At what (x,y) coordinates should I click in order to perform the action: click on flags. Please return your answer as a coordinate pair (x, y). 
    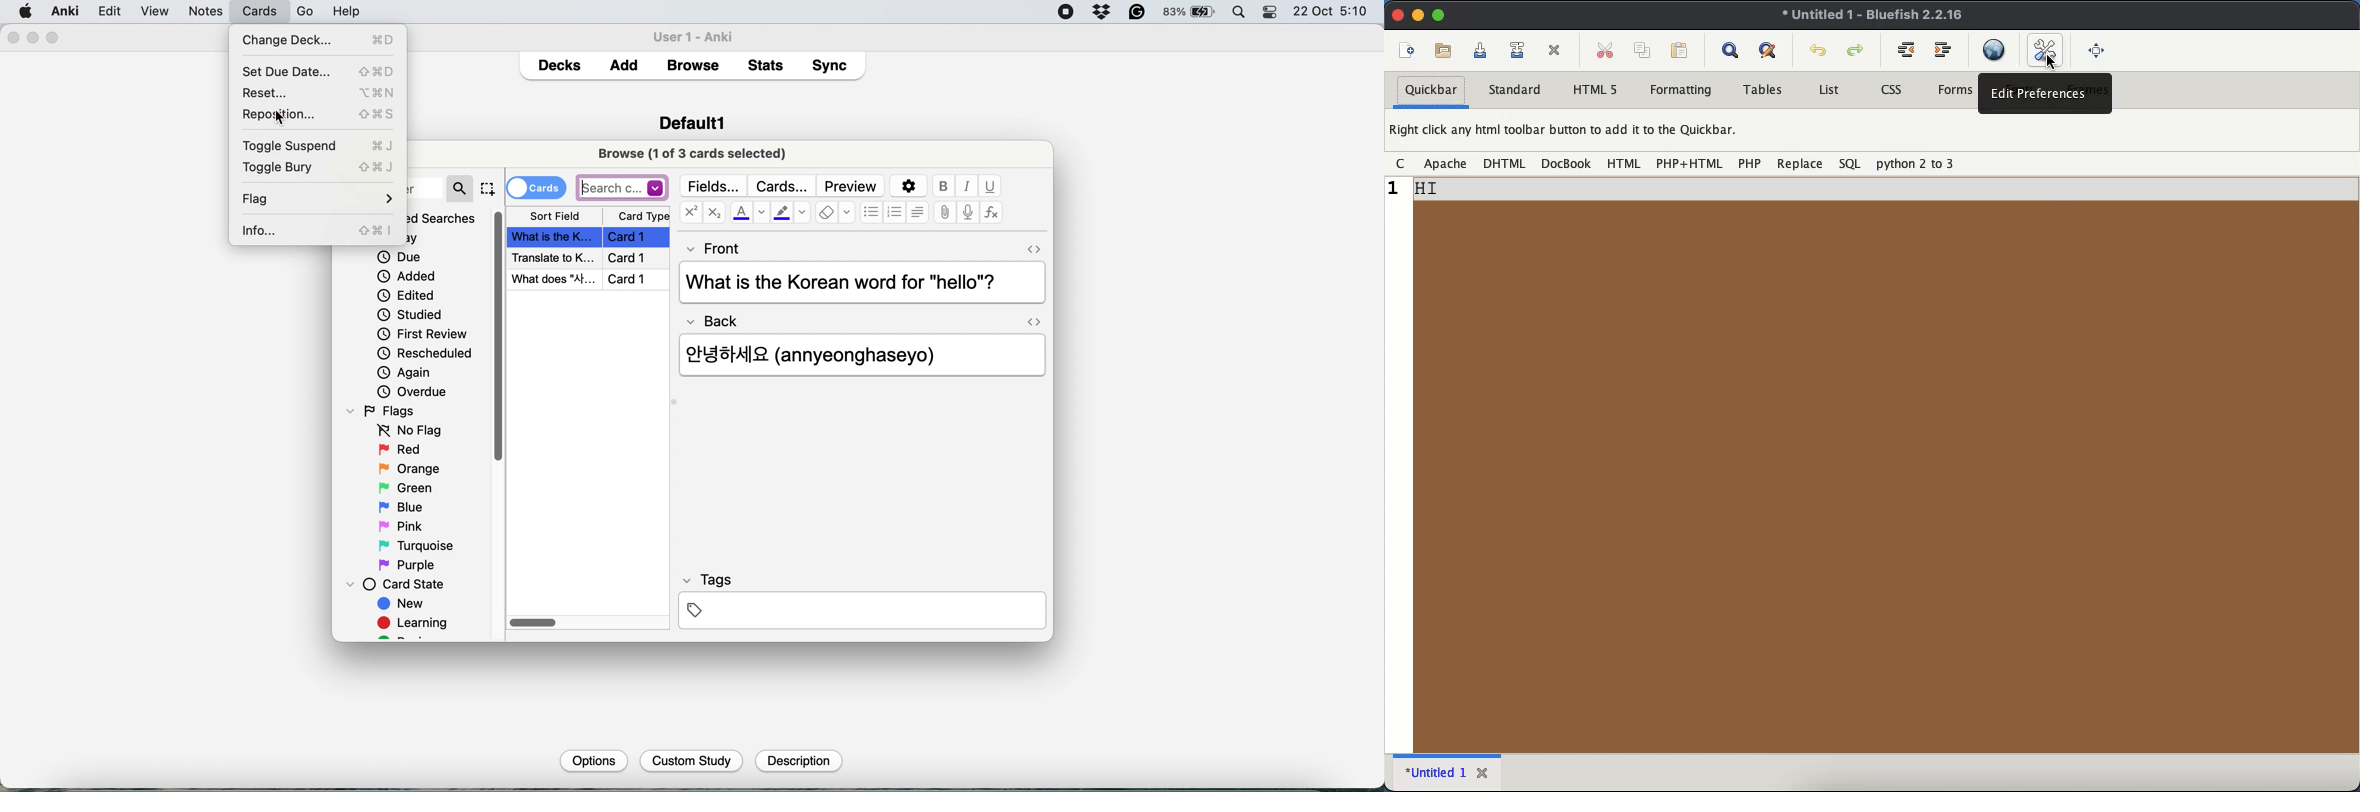
    Looking at the image, I should click on (384, 410).